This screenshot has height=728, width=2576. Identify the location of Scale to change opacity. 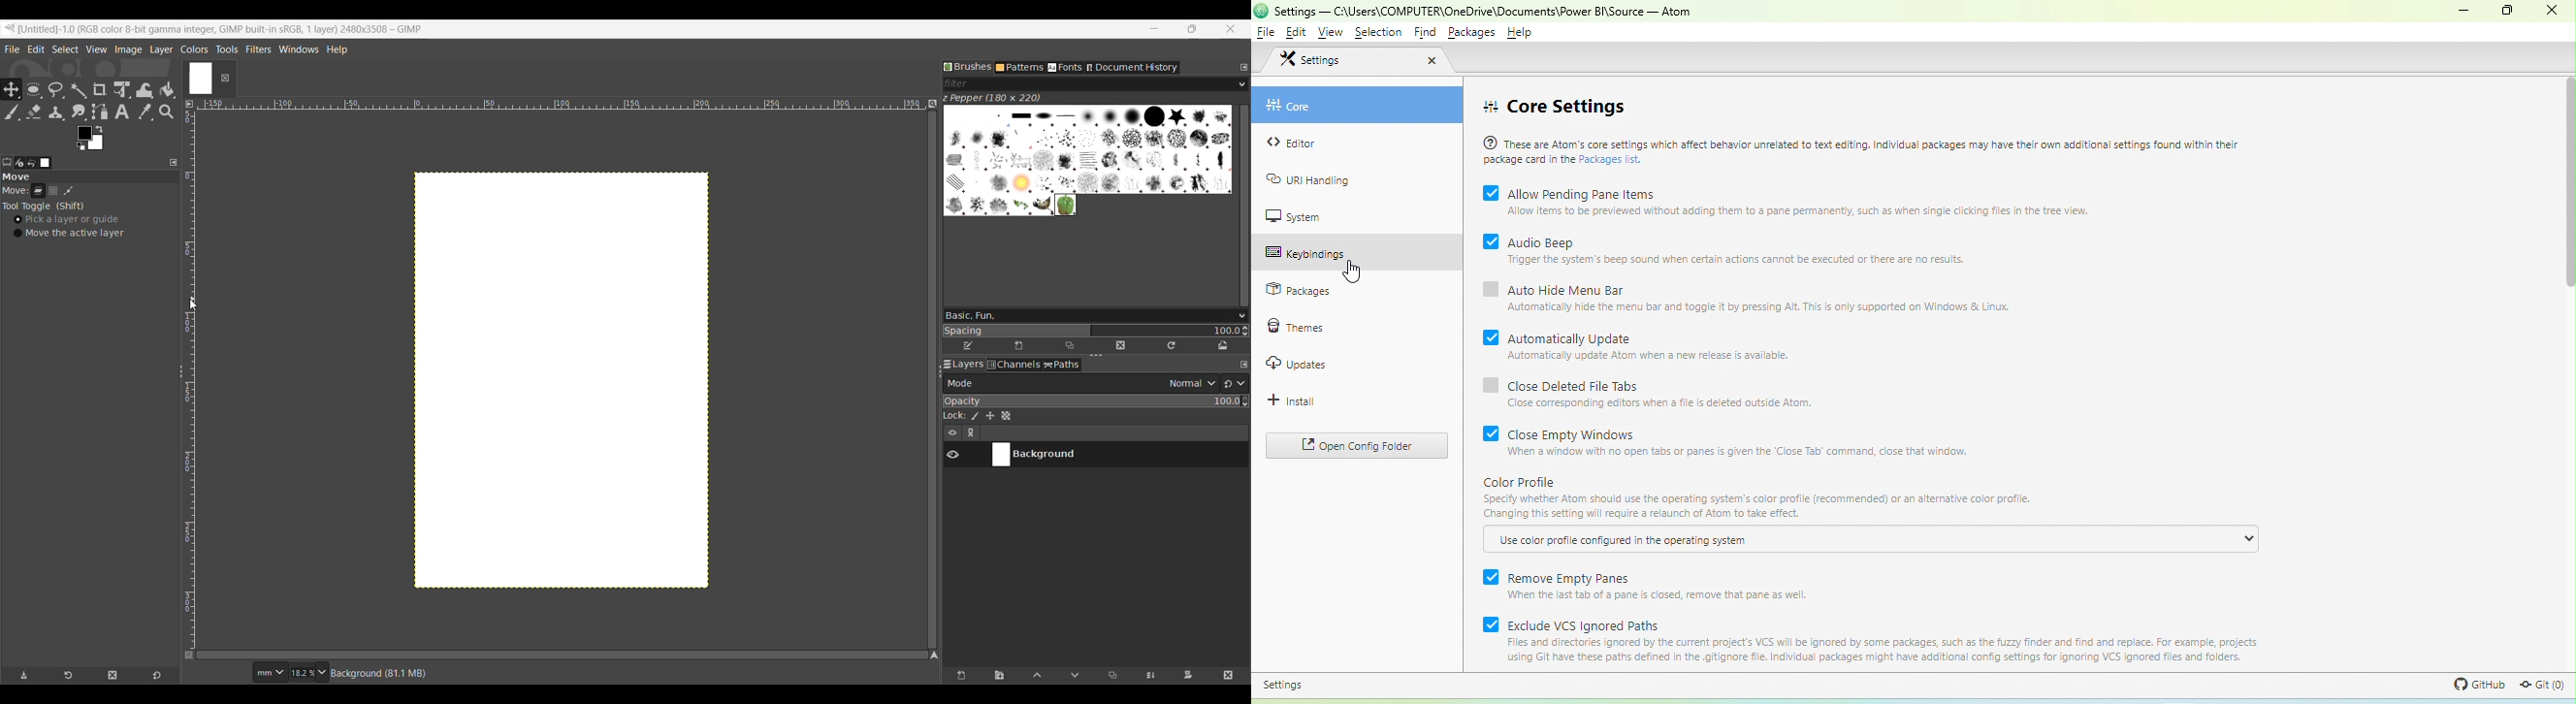
(1093, 401).